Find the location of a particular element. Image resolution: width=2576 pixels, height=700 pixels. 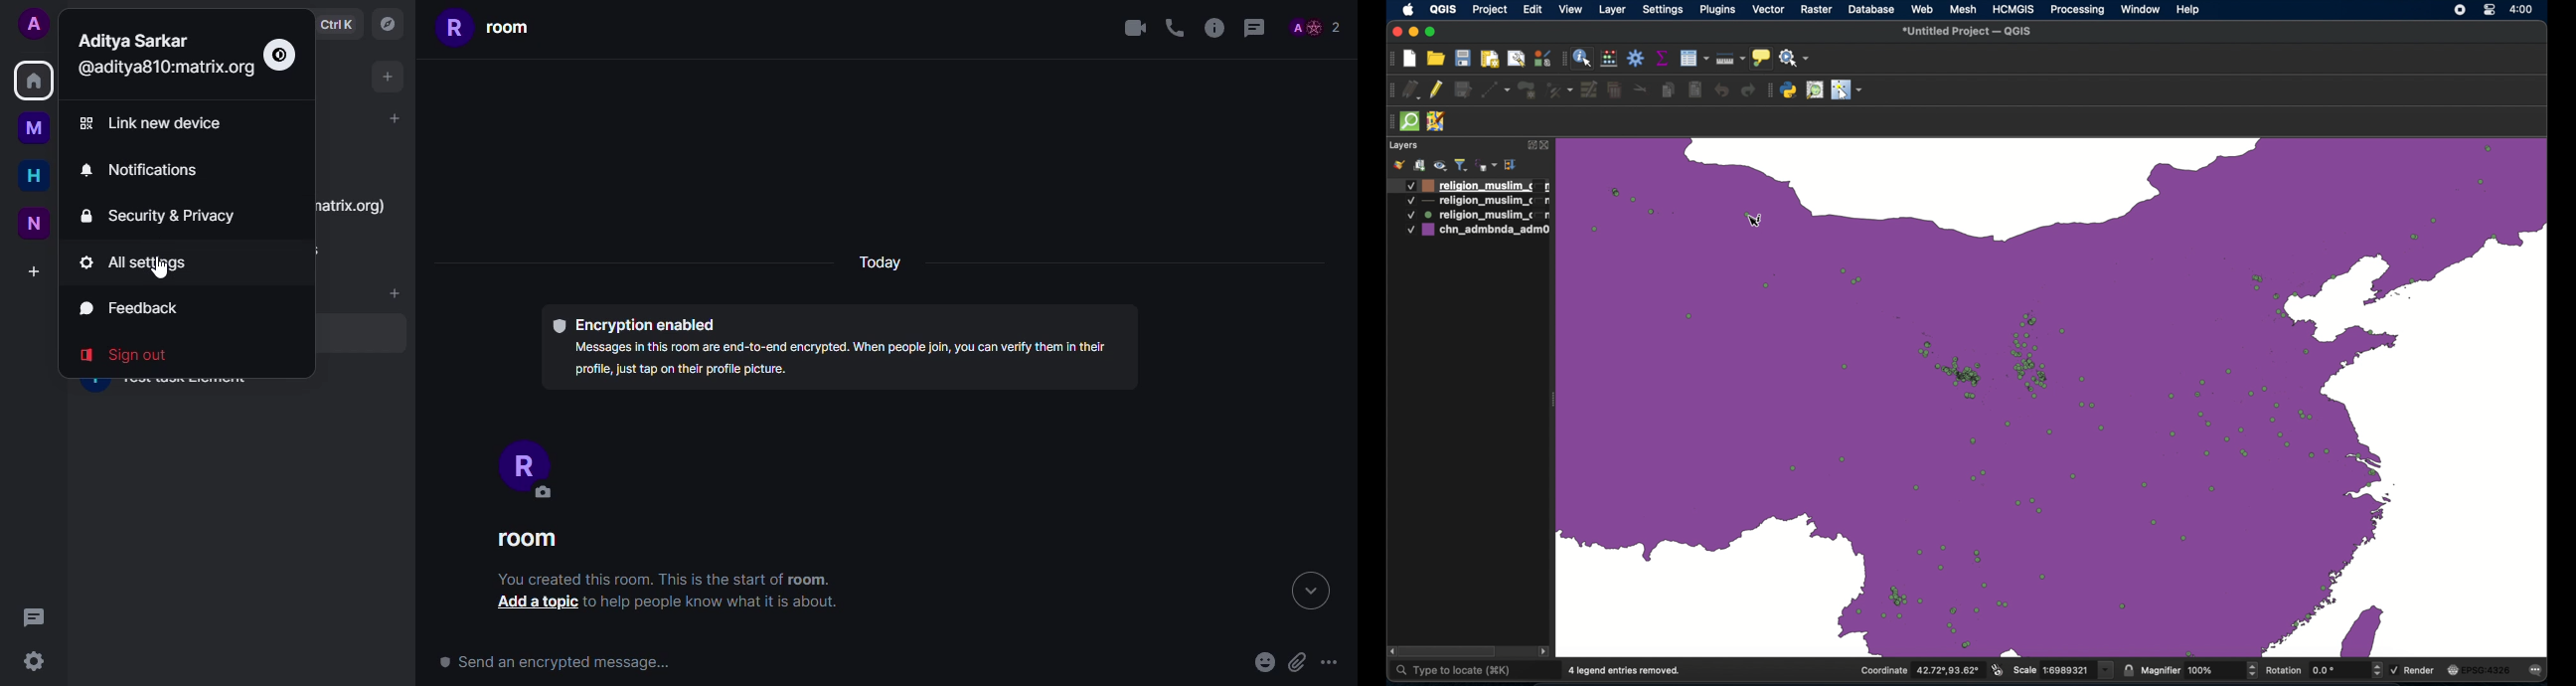

myspace is located at coordinates (38, 127).